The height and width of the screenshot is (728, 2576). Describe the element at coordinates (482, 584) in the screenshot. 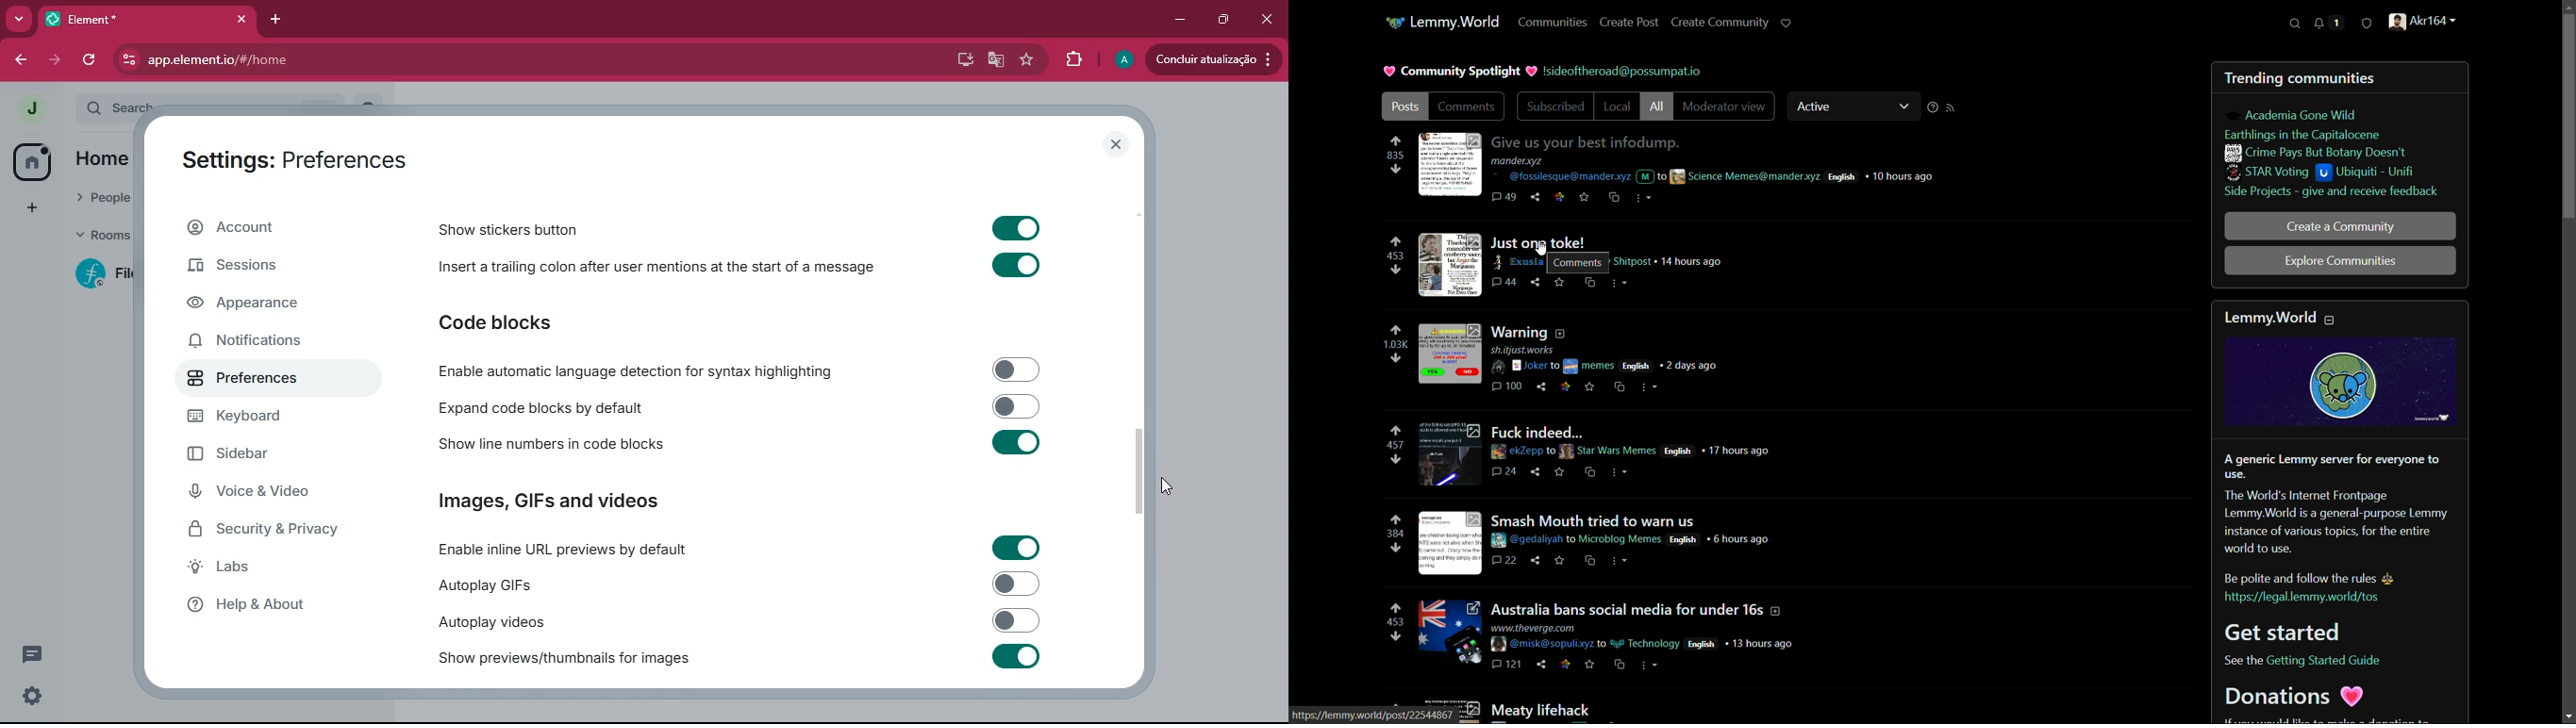

I see `autoplay gifs` at that location.